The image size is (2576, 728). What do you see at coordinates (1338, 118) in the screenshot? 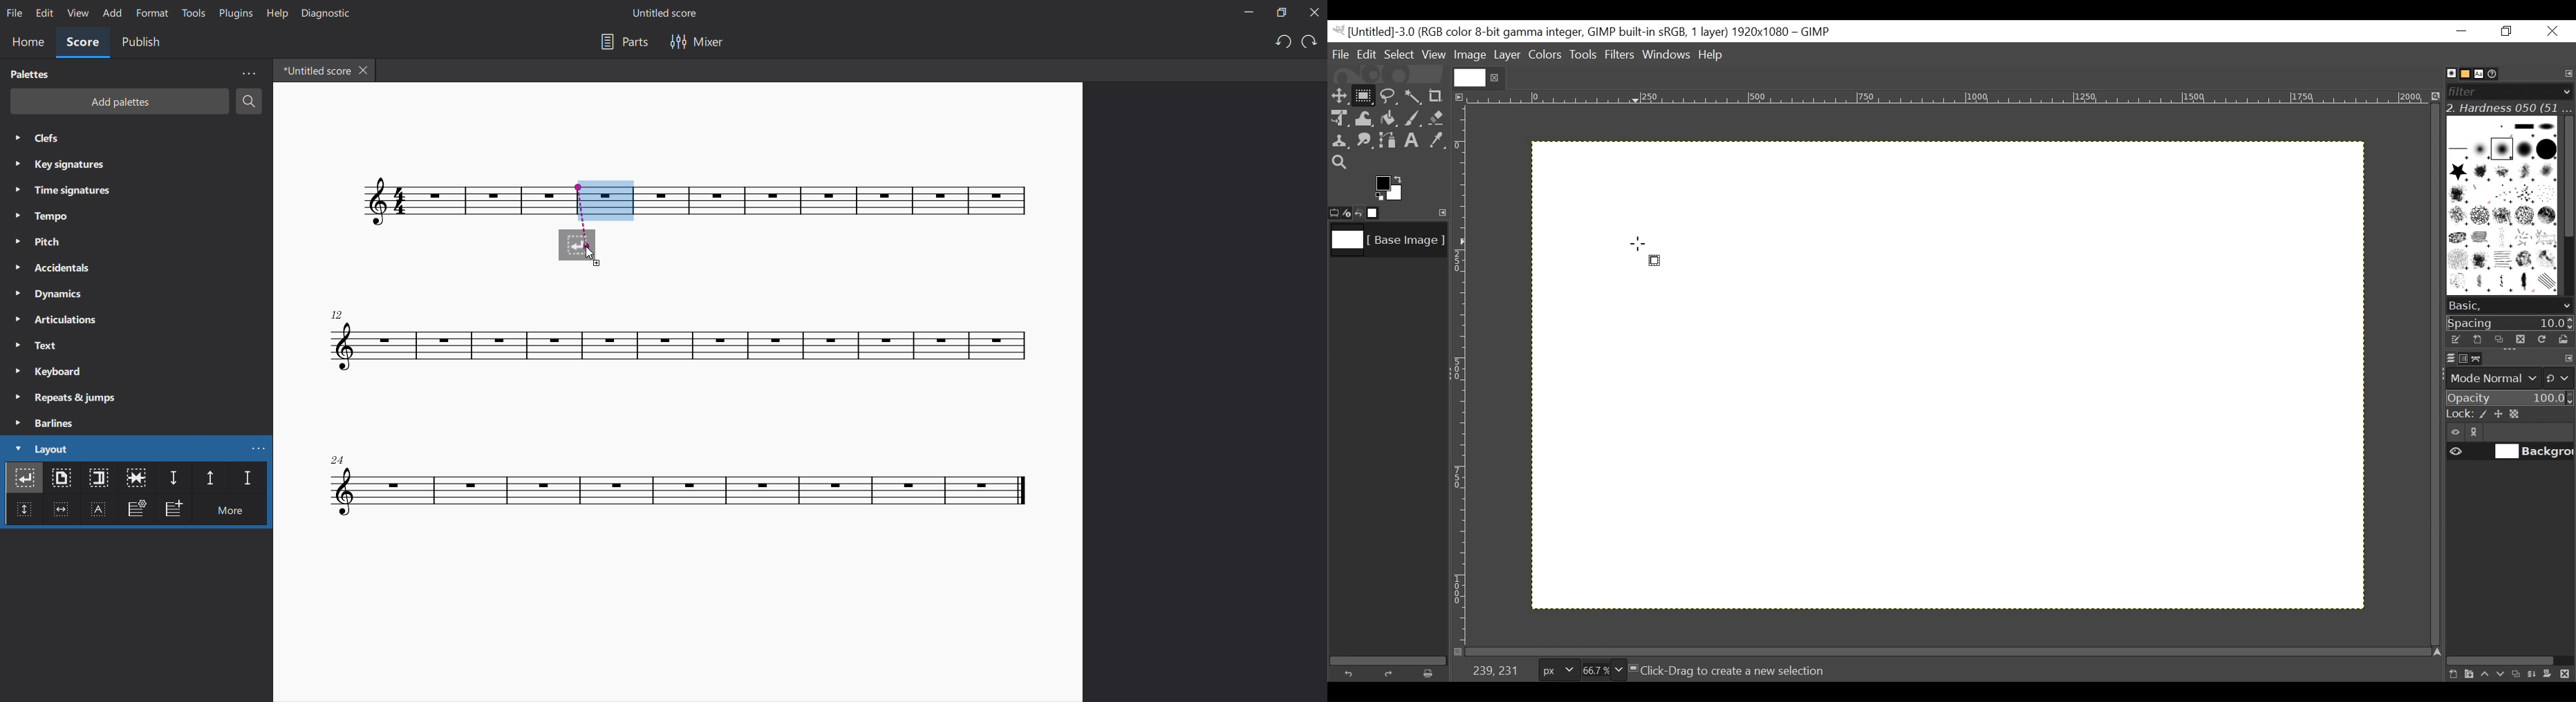
I see `Unified Transform Tool` at bounding box center [1338, 118].